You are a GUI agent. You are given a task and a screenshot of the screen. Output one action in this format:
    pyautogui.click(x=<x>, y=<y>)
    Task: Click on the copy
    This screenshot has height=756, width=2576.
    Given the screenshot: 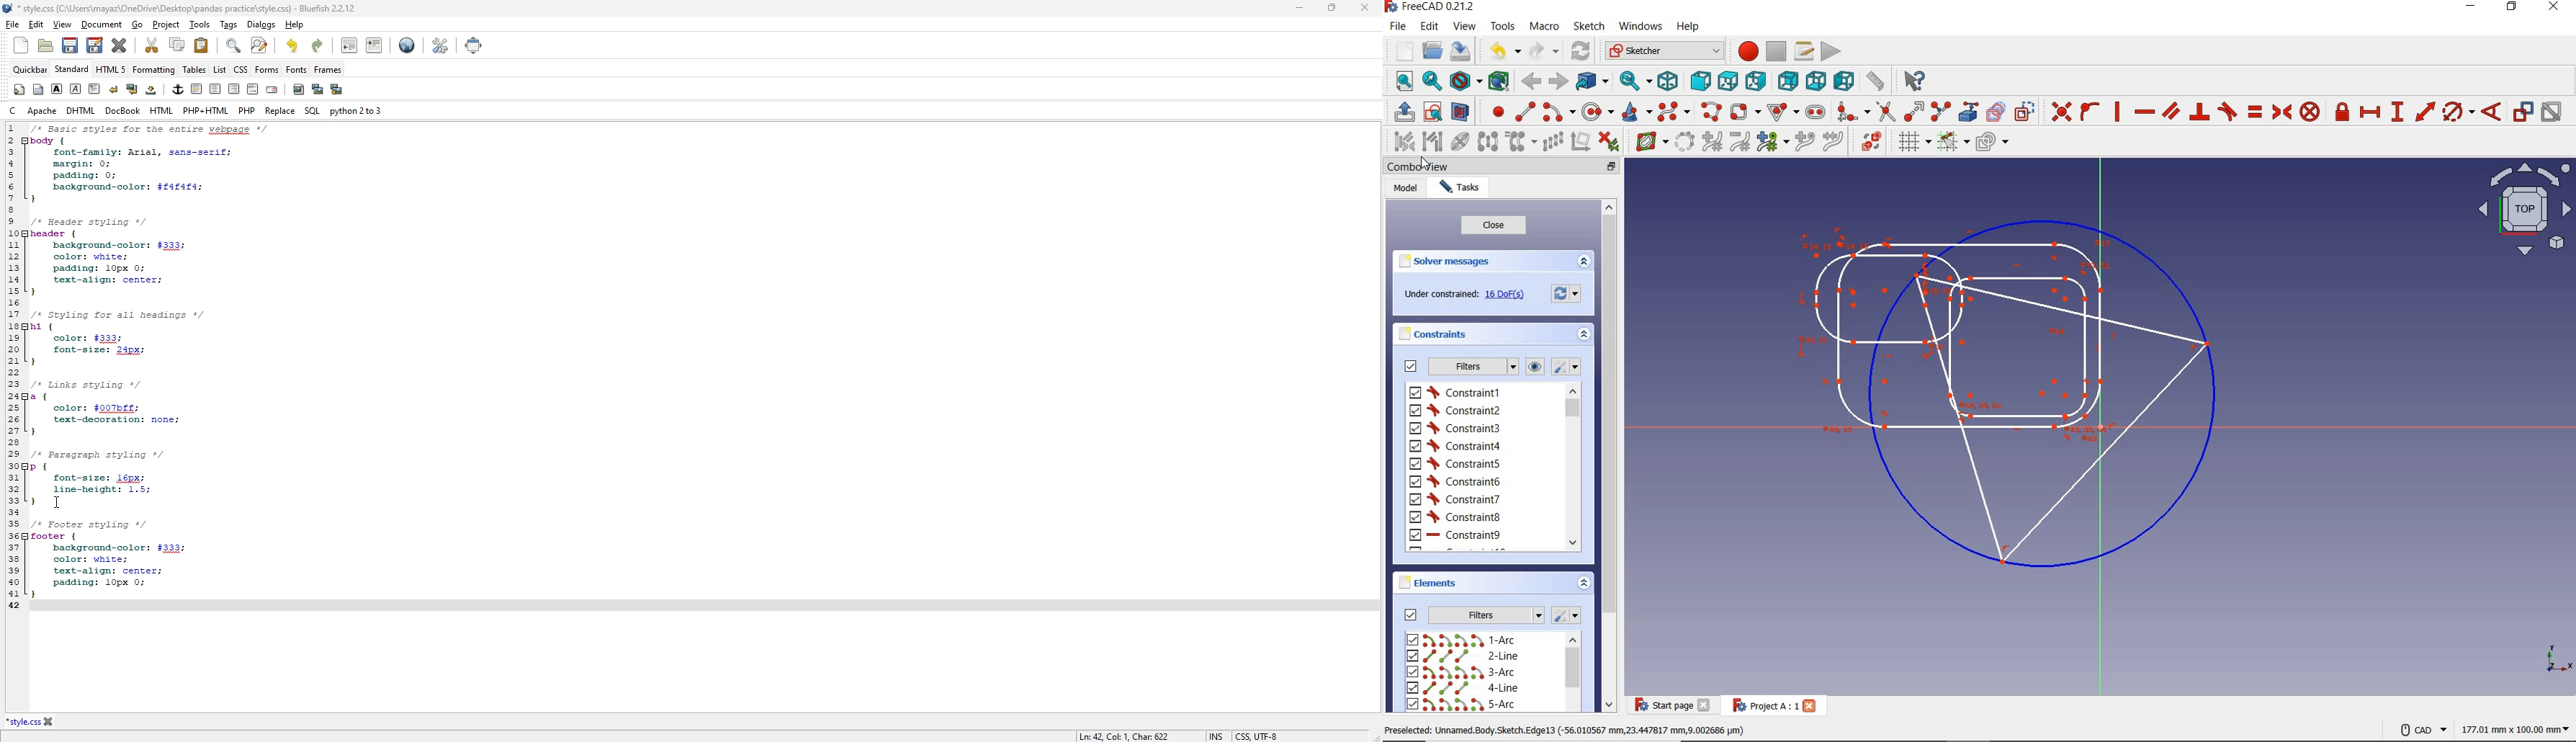 What is the action you would take?
    pyautogui.click(x=177, y=44)
    